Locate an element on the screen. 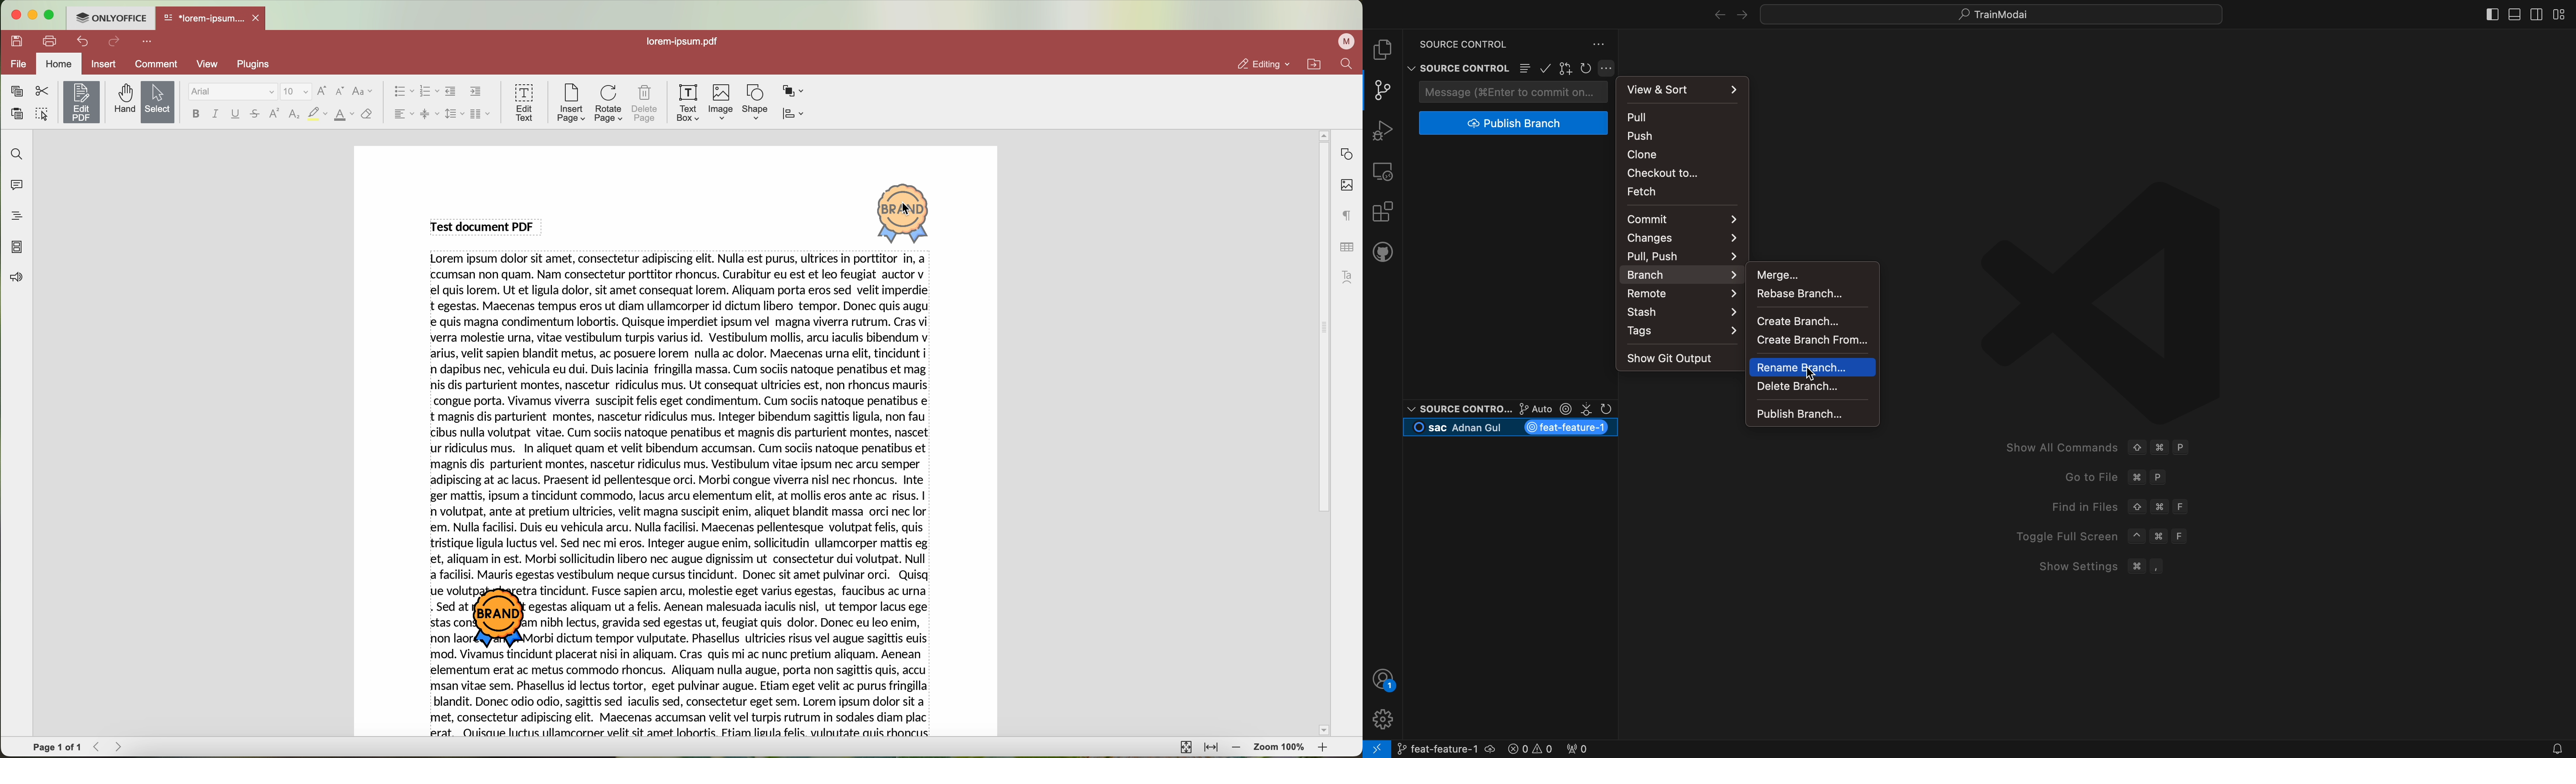 This screenshot has height=784, width=2576. fetch is located at coordinates (1682, 192).